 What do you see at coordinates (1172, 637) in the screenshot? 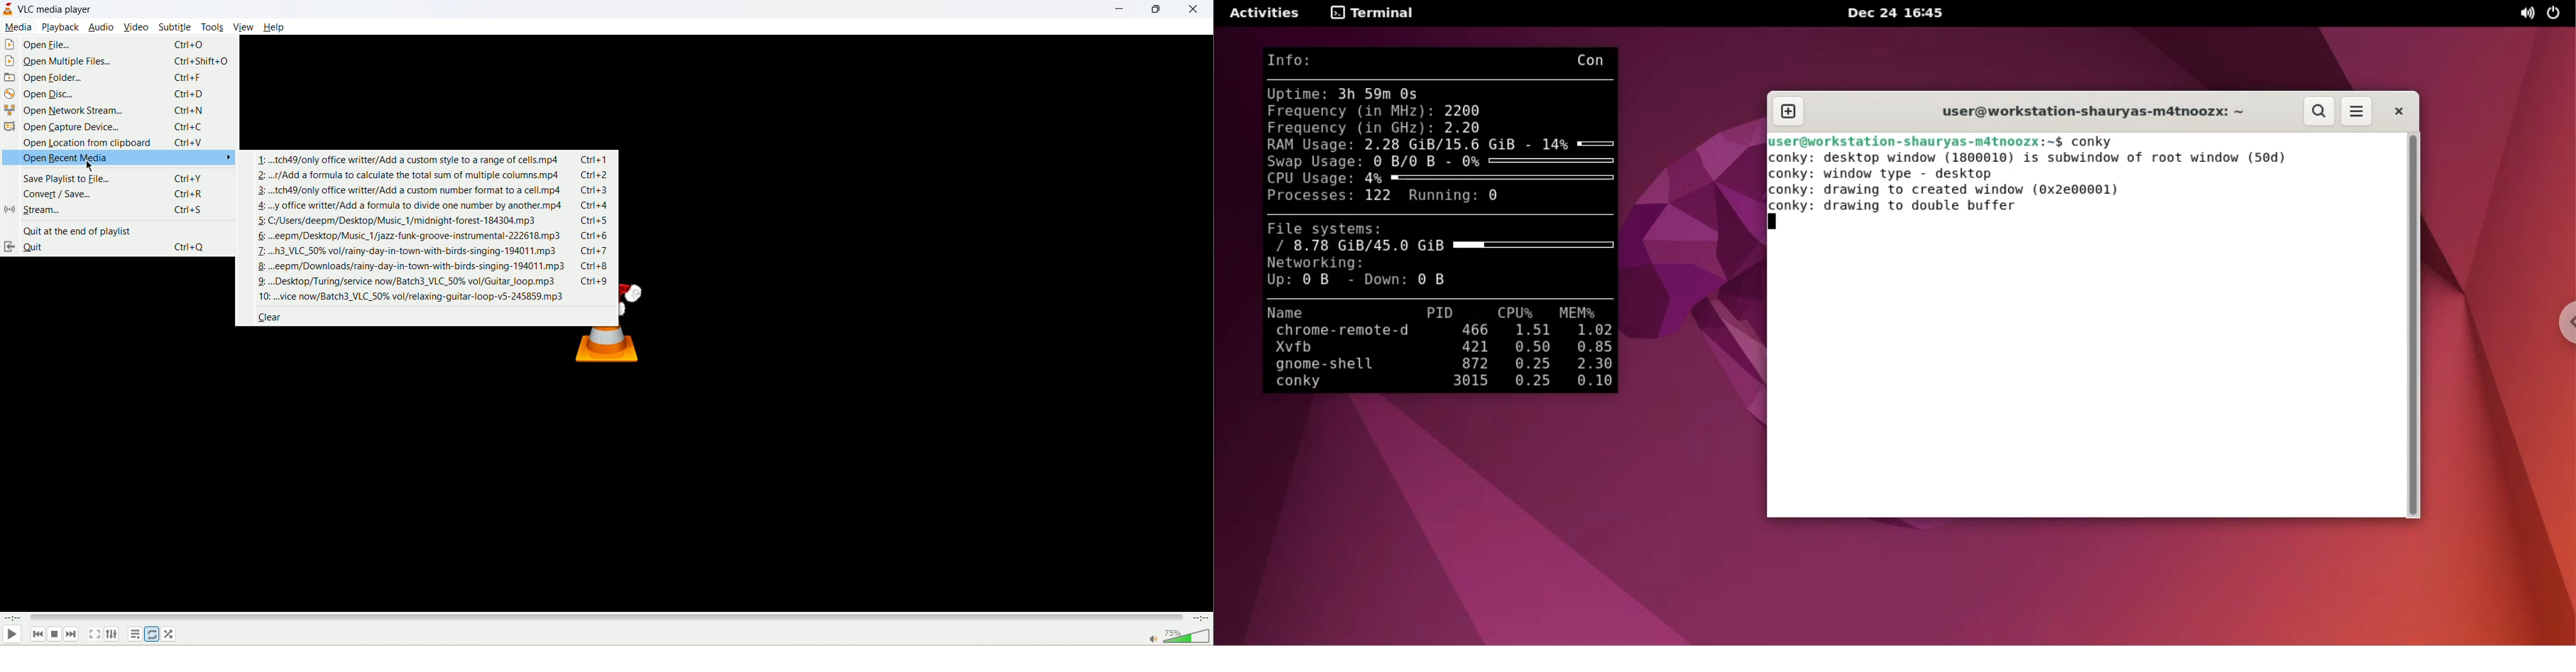
I see `volume bar` at bounding box center [1172, 637].